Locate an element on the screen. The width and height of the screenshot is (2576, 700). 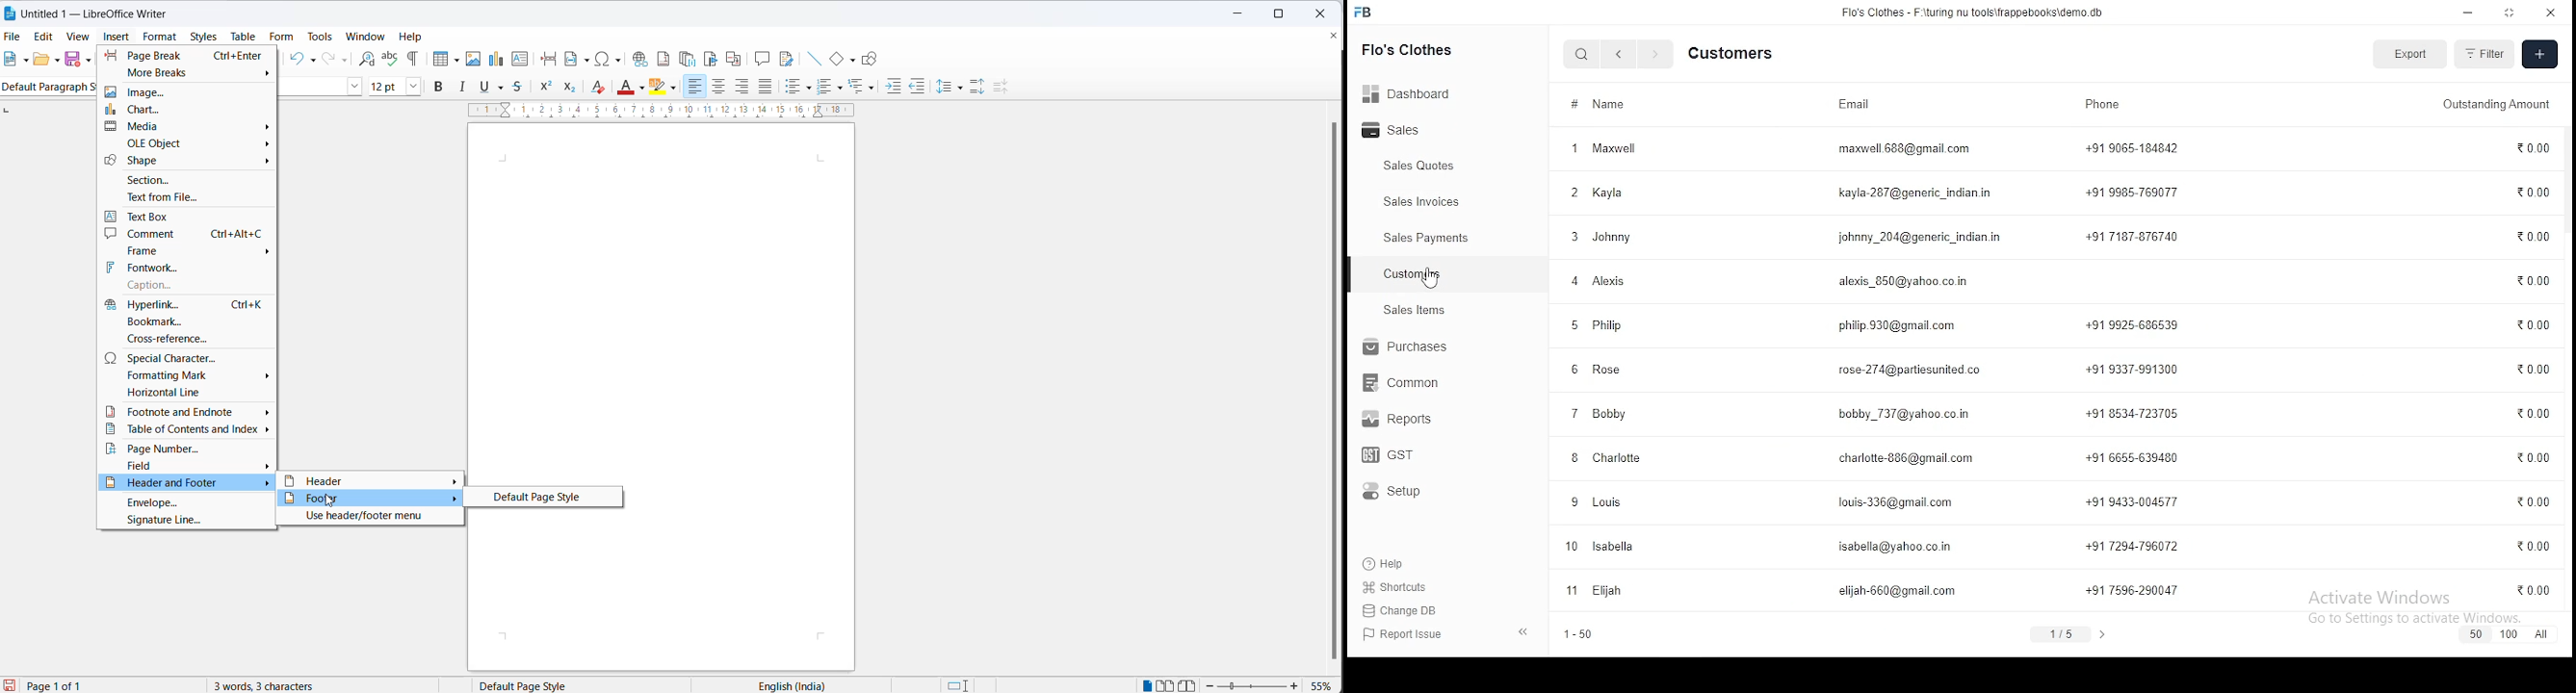
show draw functions is located at coordinates (875, 59).